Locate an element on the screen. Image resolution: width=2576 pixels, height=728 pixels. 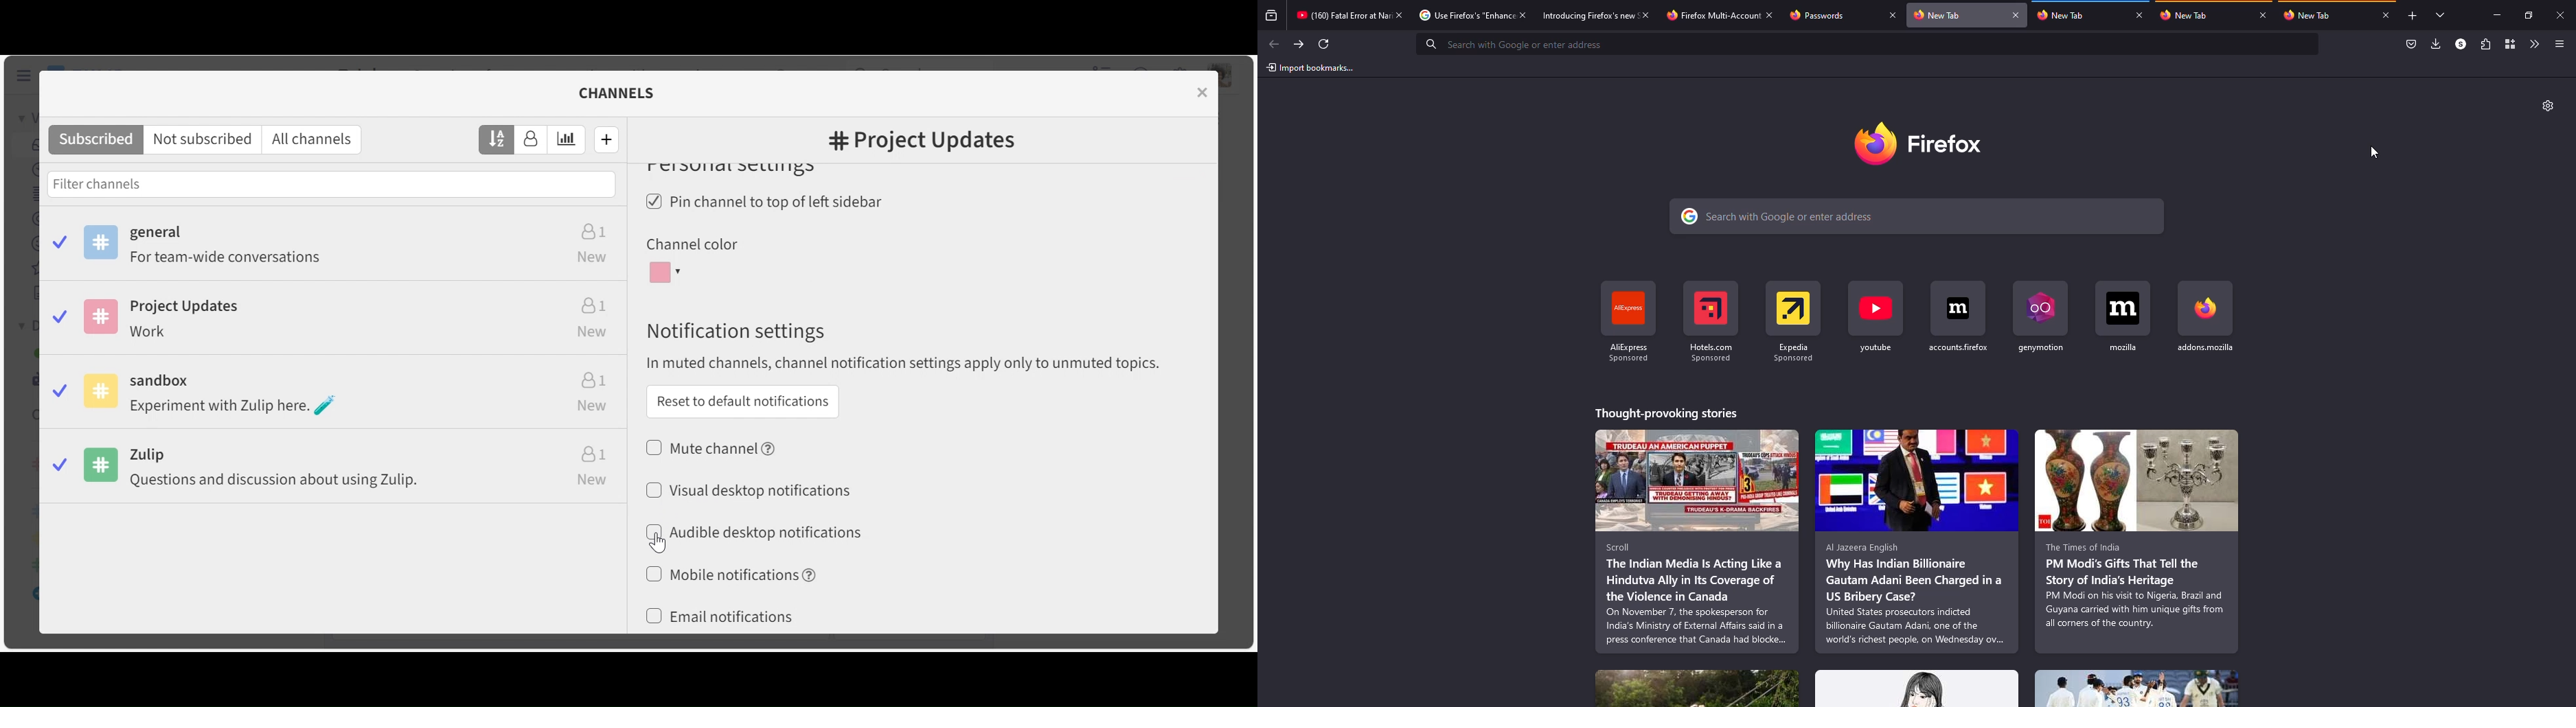
maximize is located at coordinates (2529, 14).